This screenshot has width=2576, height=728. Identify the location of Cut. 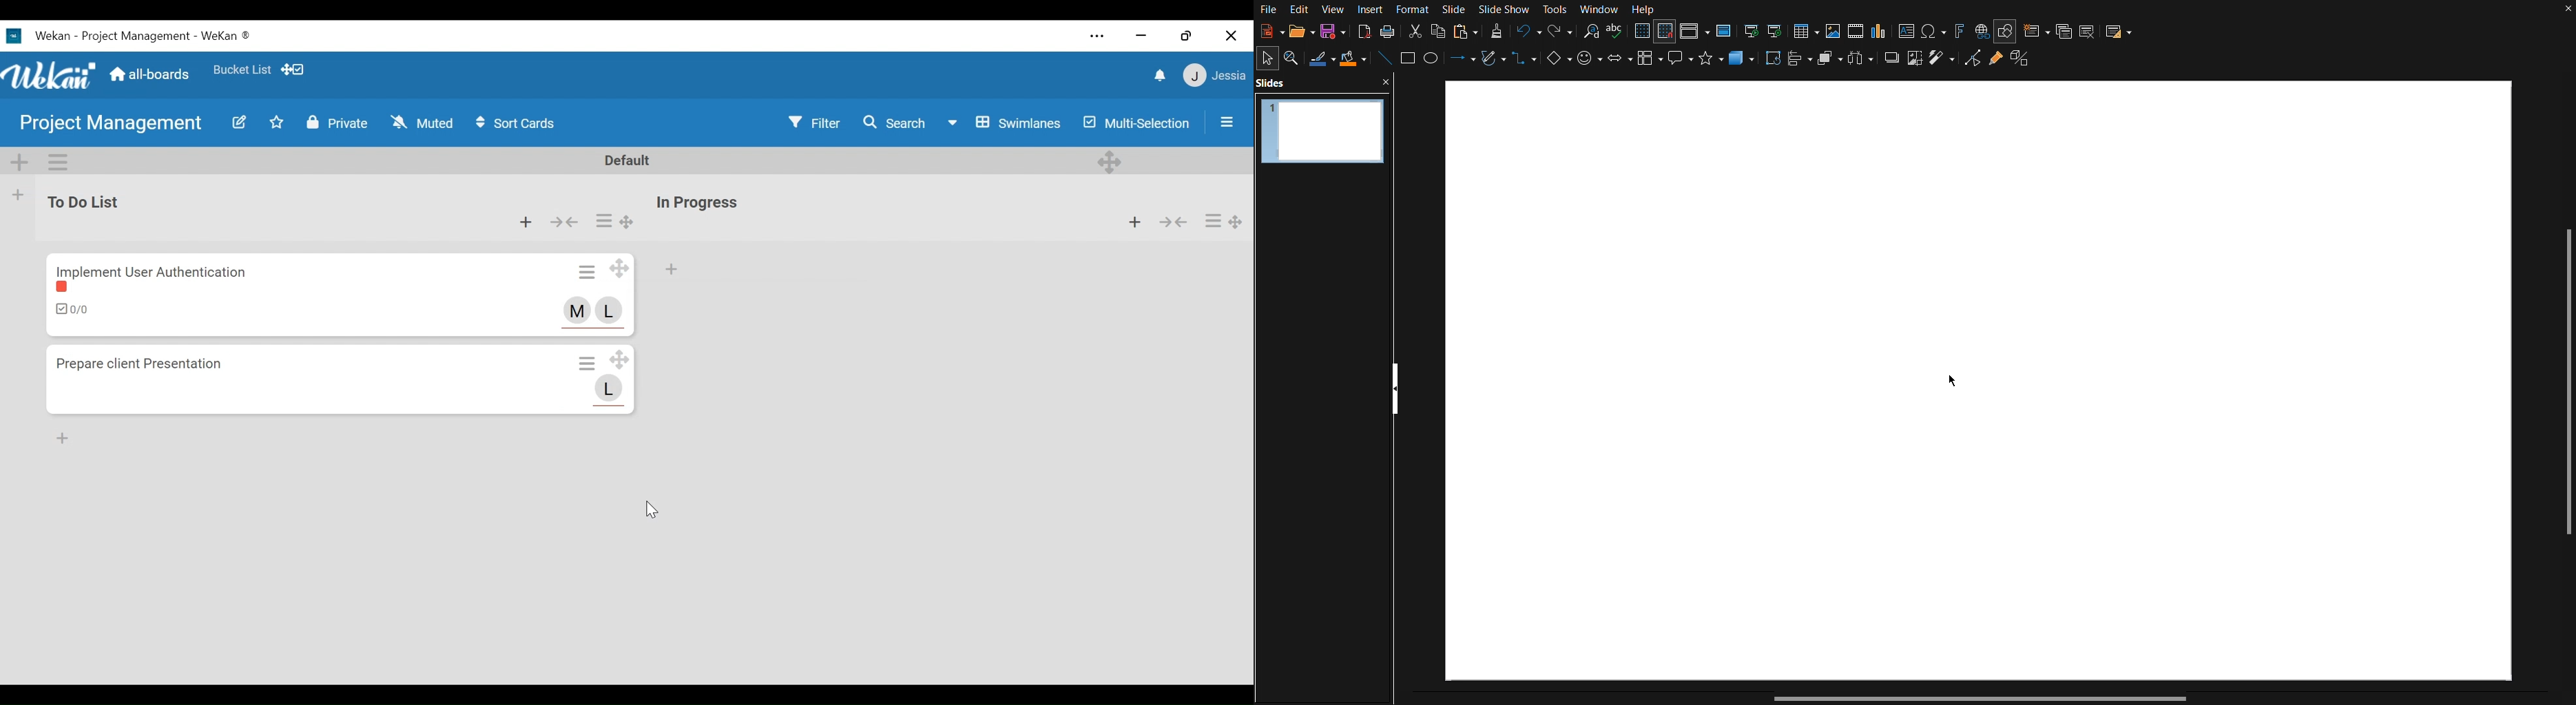
(1413, 30).